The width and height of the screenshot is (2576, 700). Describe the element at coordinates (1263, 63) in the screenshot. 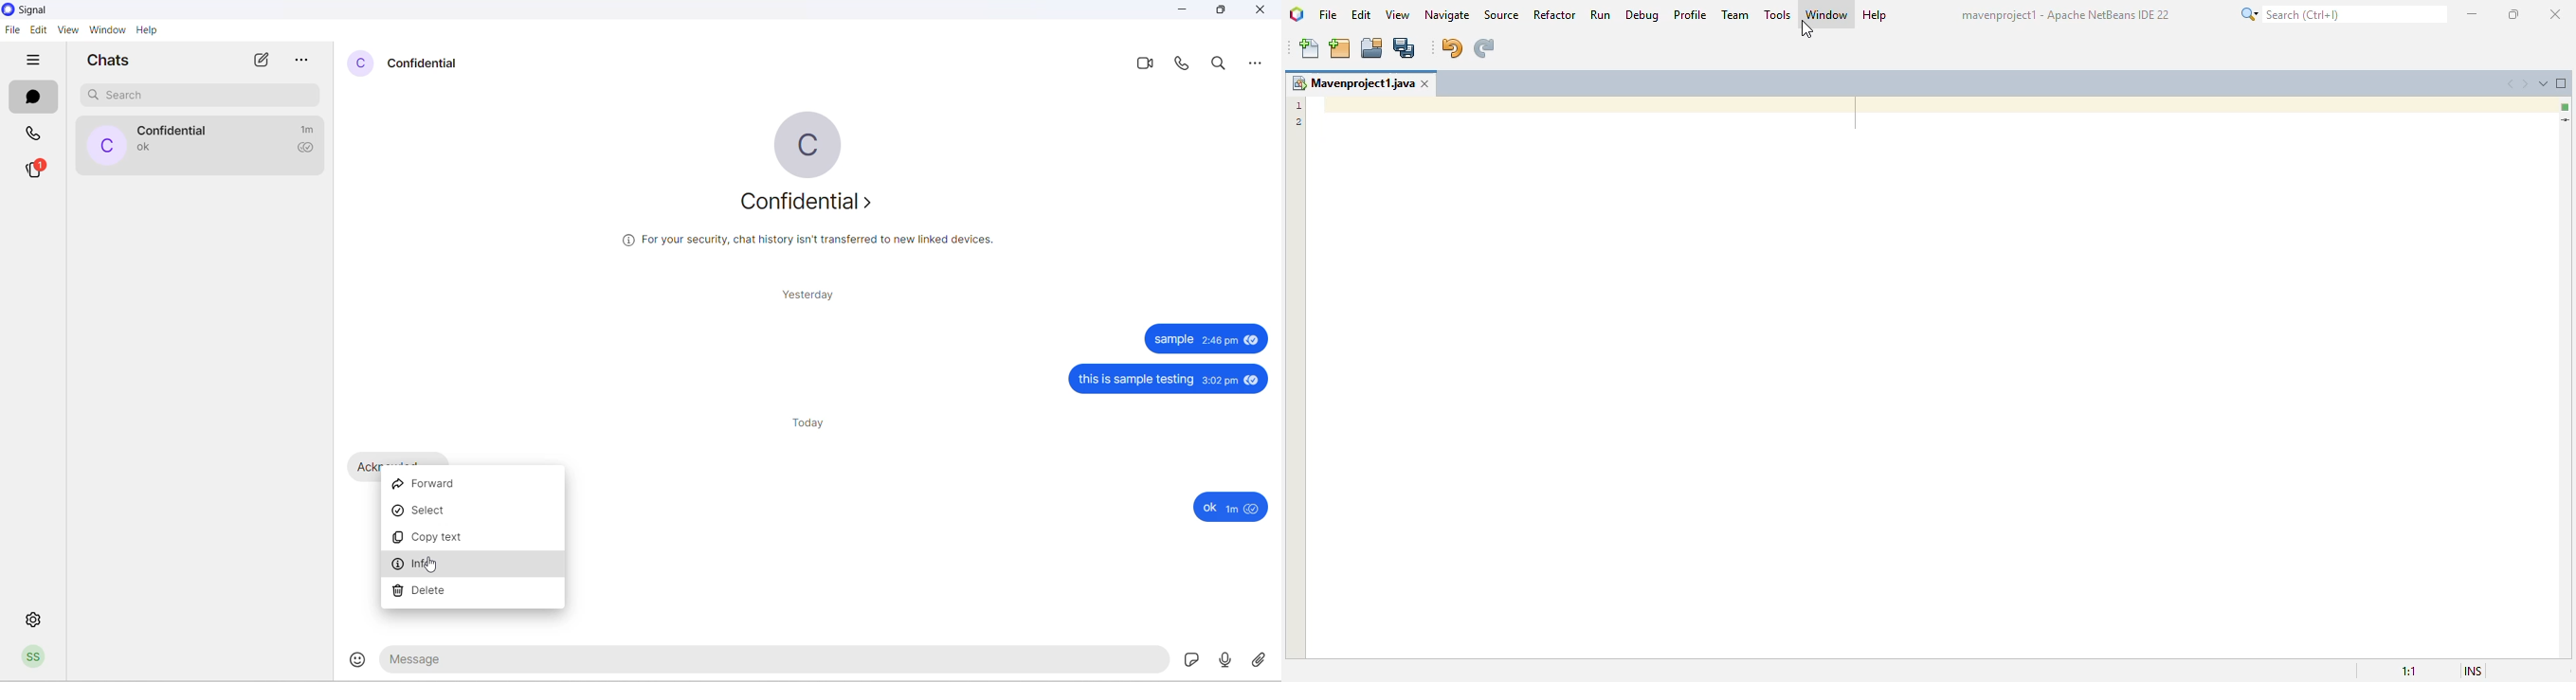

I see `more options` at that location.